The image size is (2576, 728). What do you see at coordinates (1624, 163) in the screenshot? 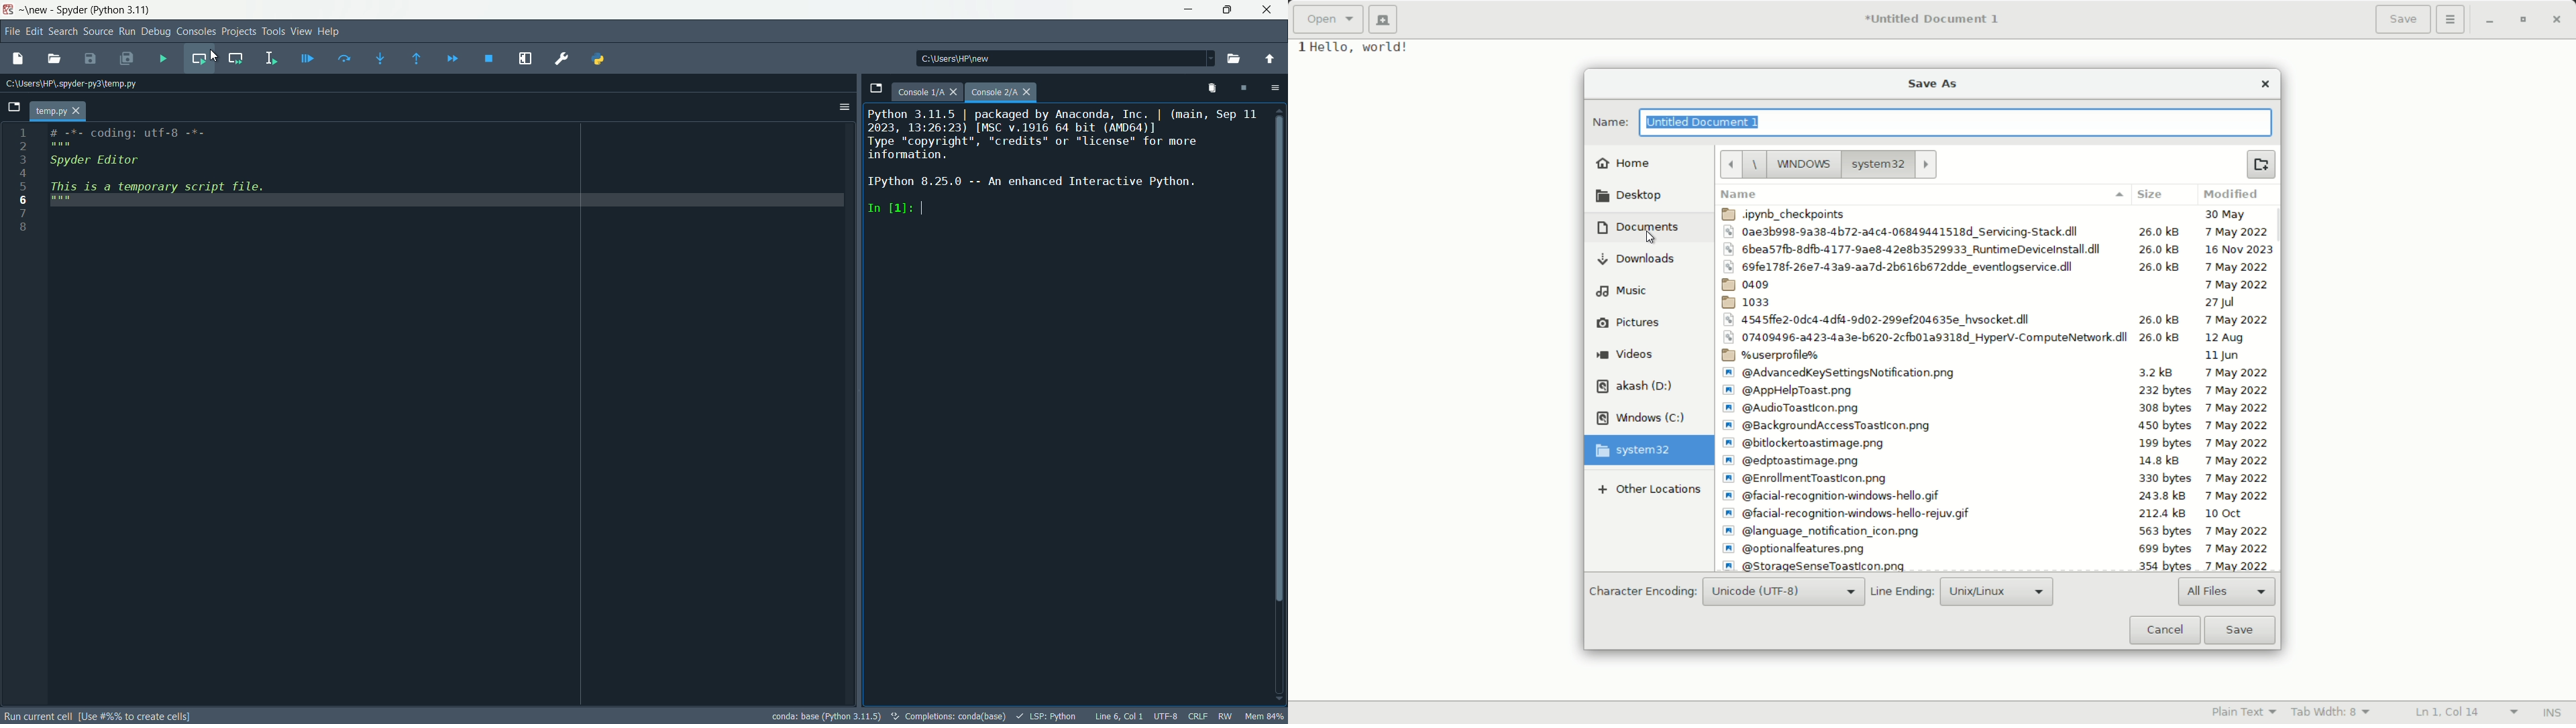
I see `home` at bounding box center [1624, 163].